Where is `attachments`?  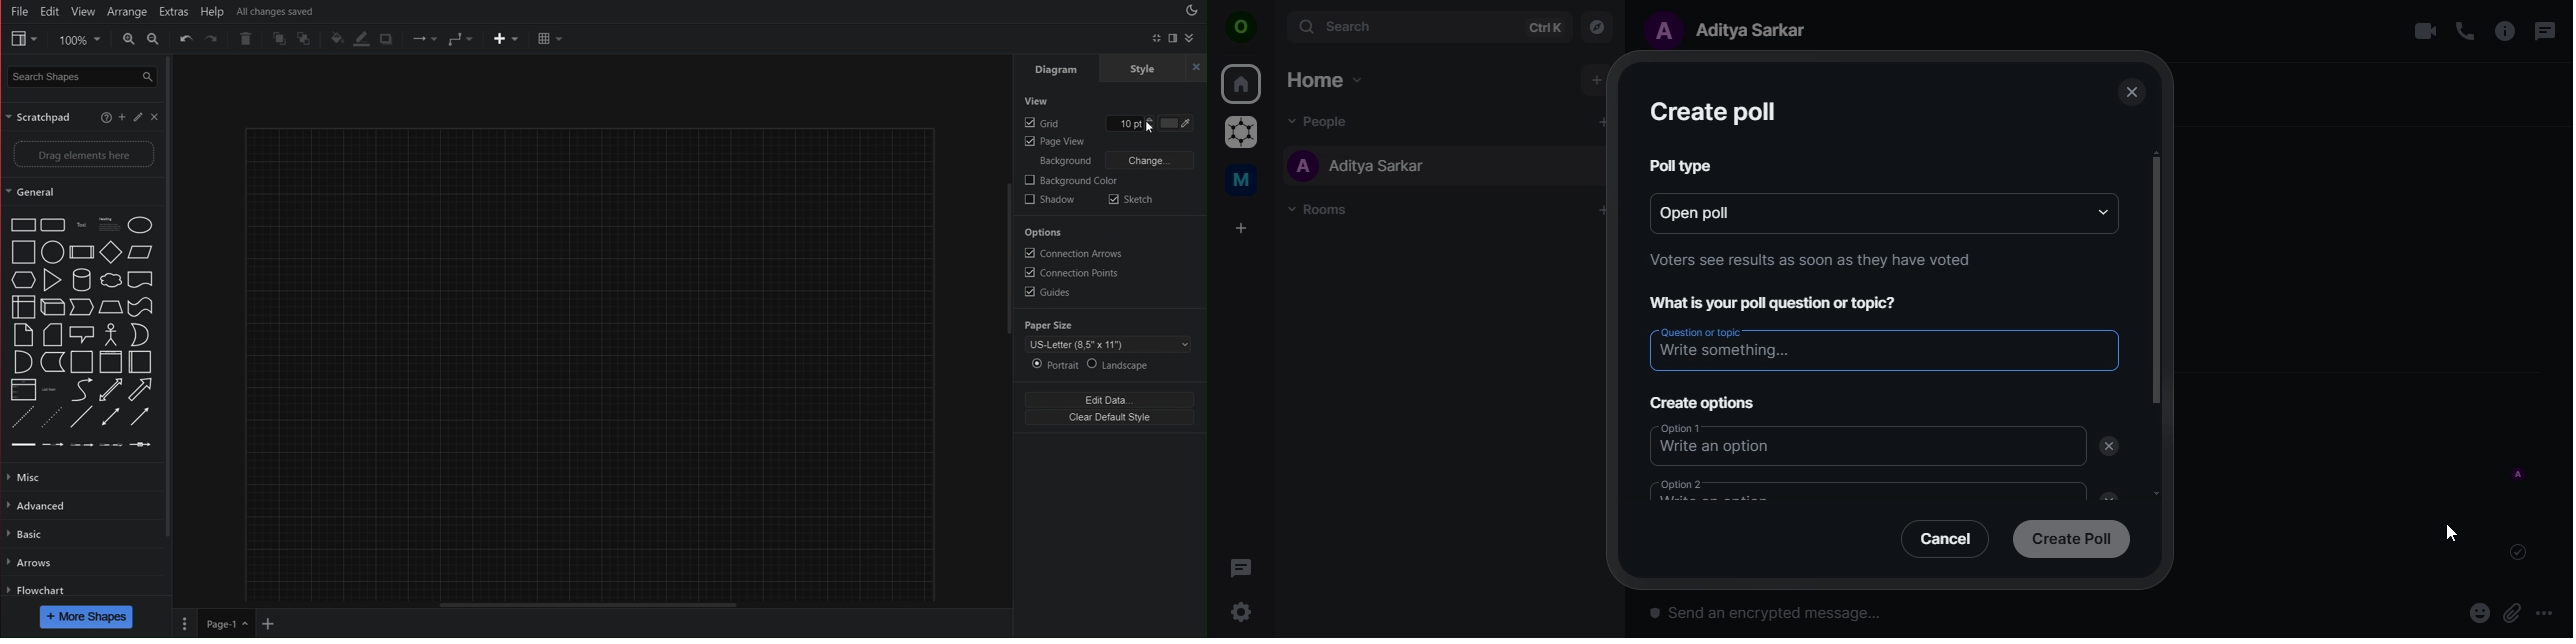
attachments is located at coordinates (2512, 614).